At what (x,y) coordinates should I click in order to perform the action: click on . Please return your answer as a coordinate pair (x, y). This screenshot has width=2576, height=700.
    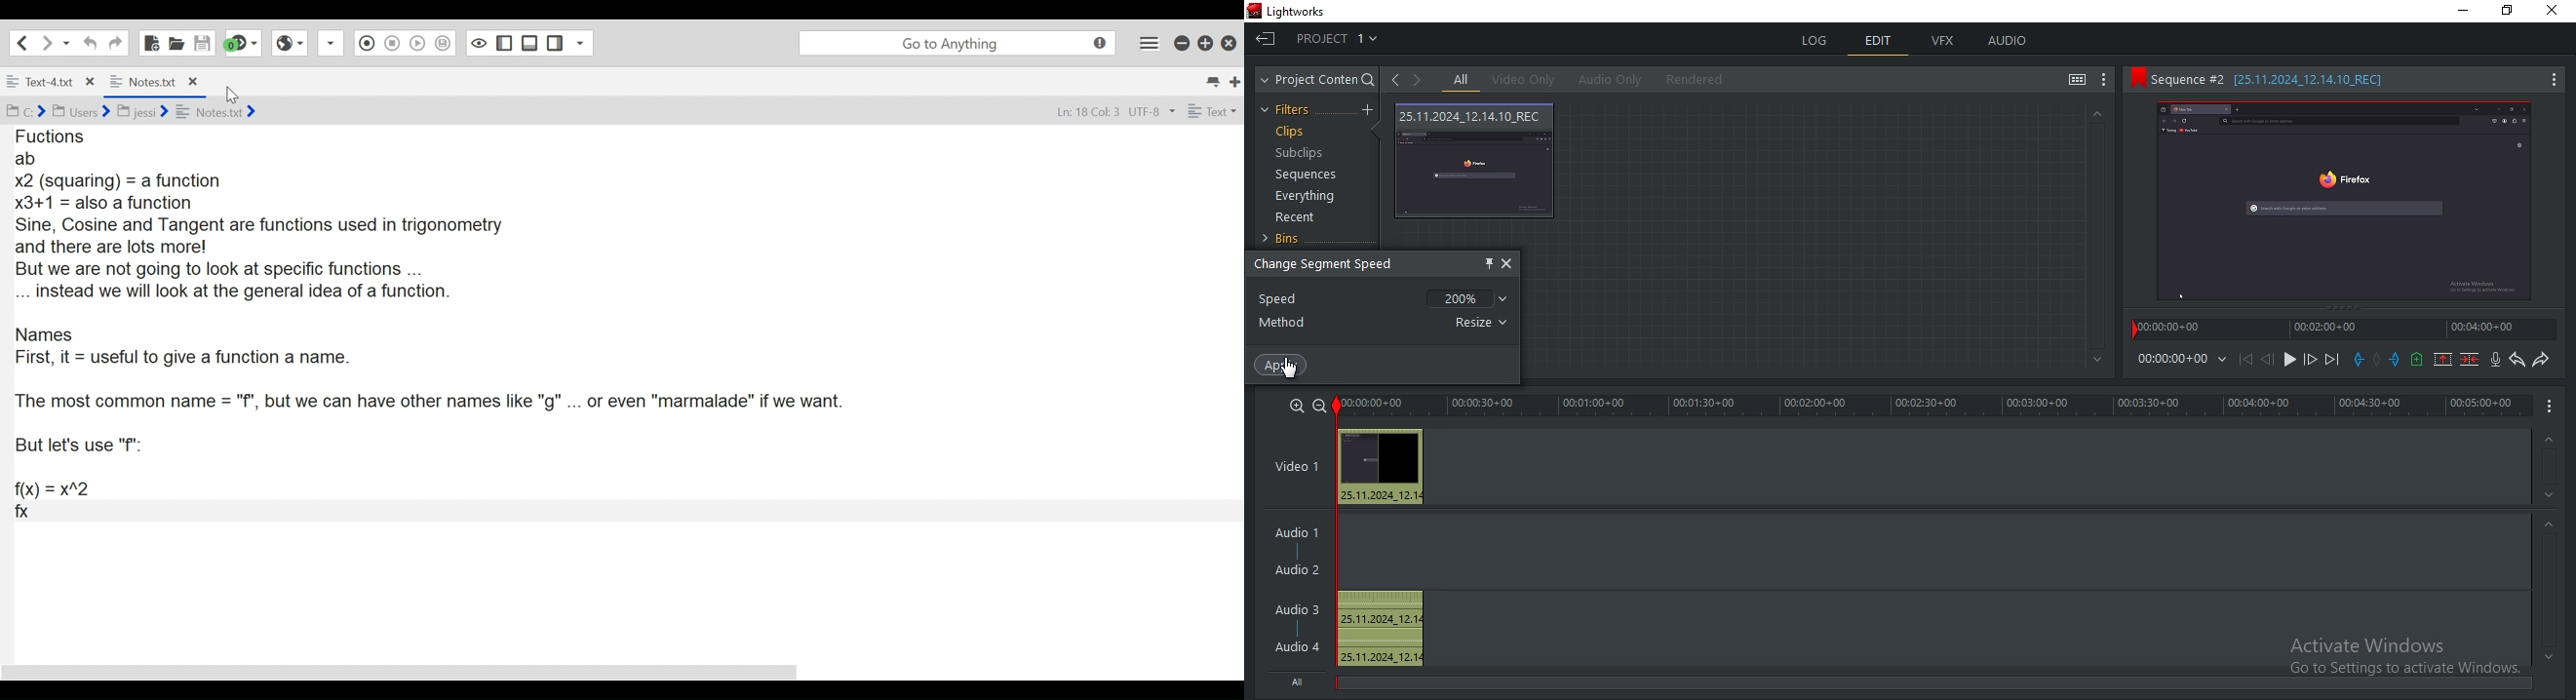
    Looking at the image, I should click on (1418, 80).